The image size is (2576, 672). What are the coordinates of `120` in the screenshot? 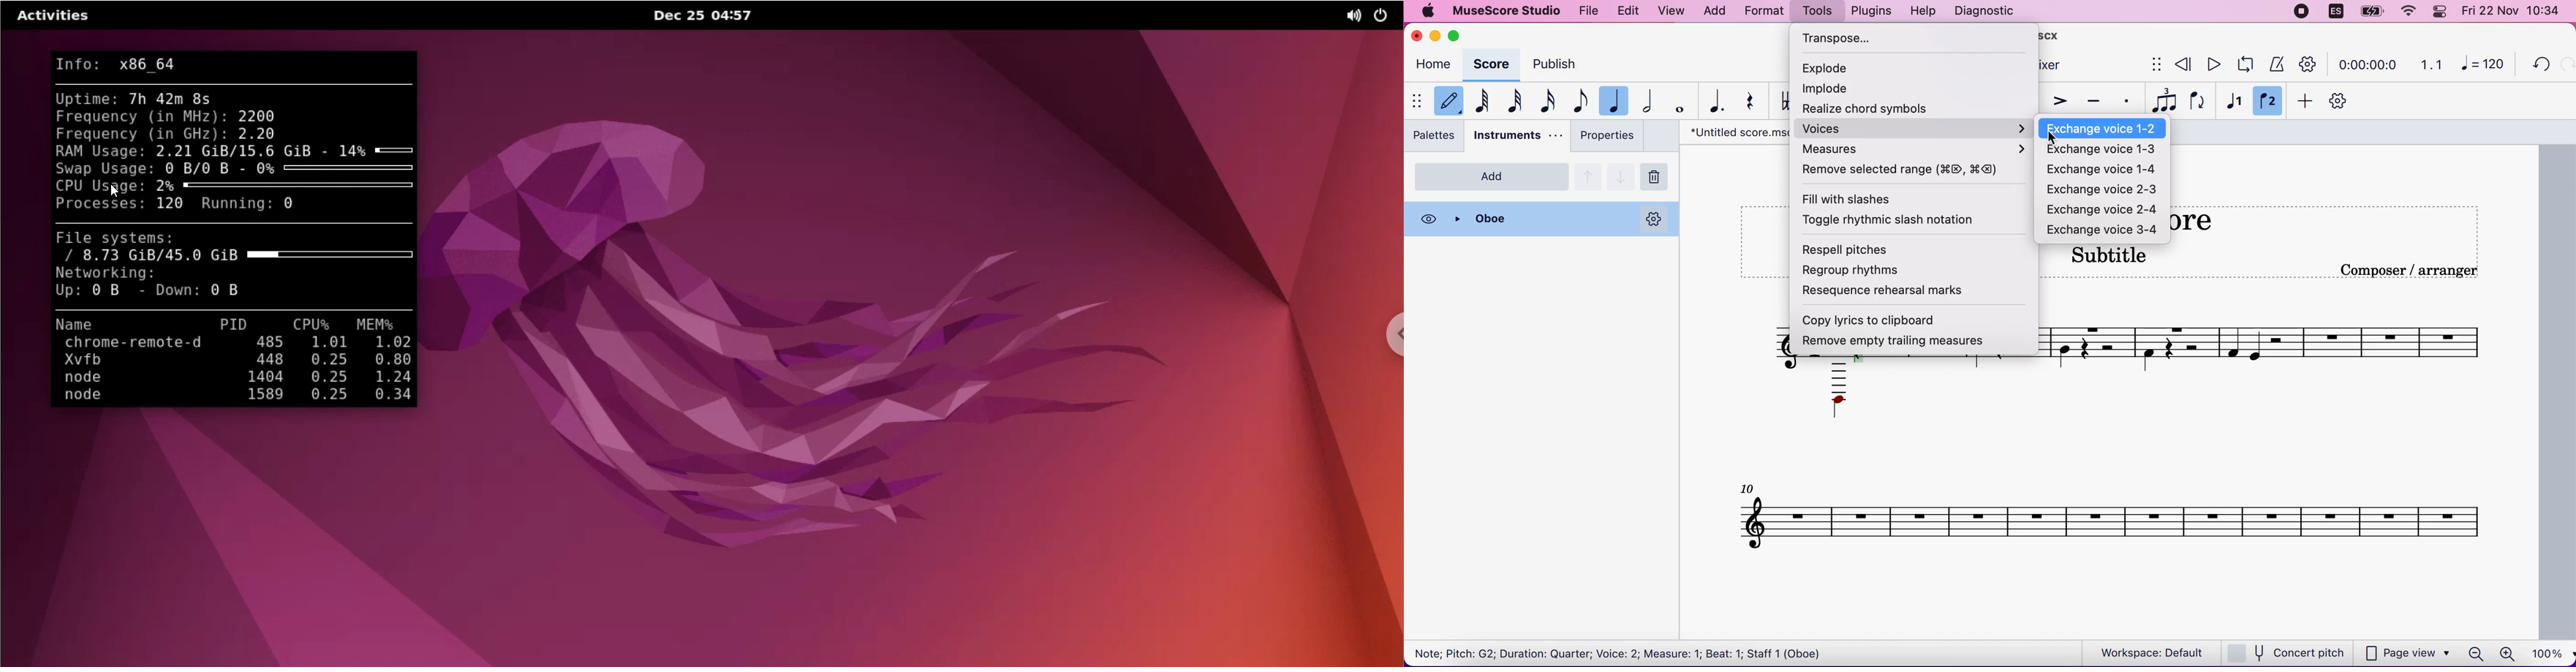 It's located at (2483, 63).